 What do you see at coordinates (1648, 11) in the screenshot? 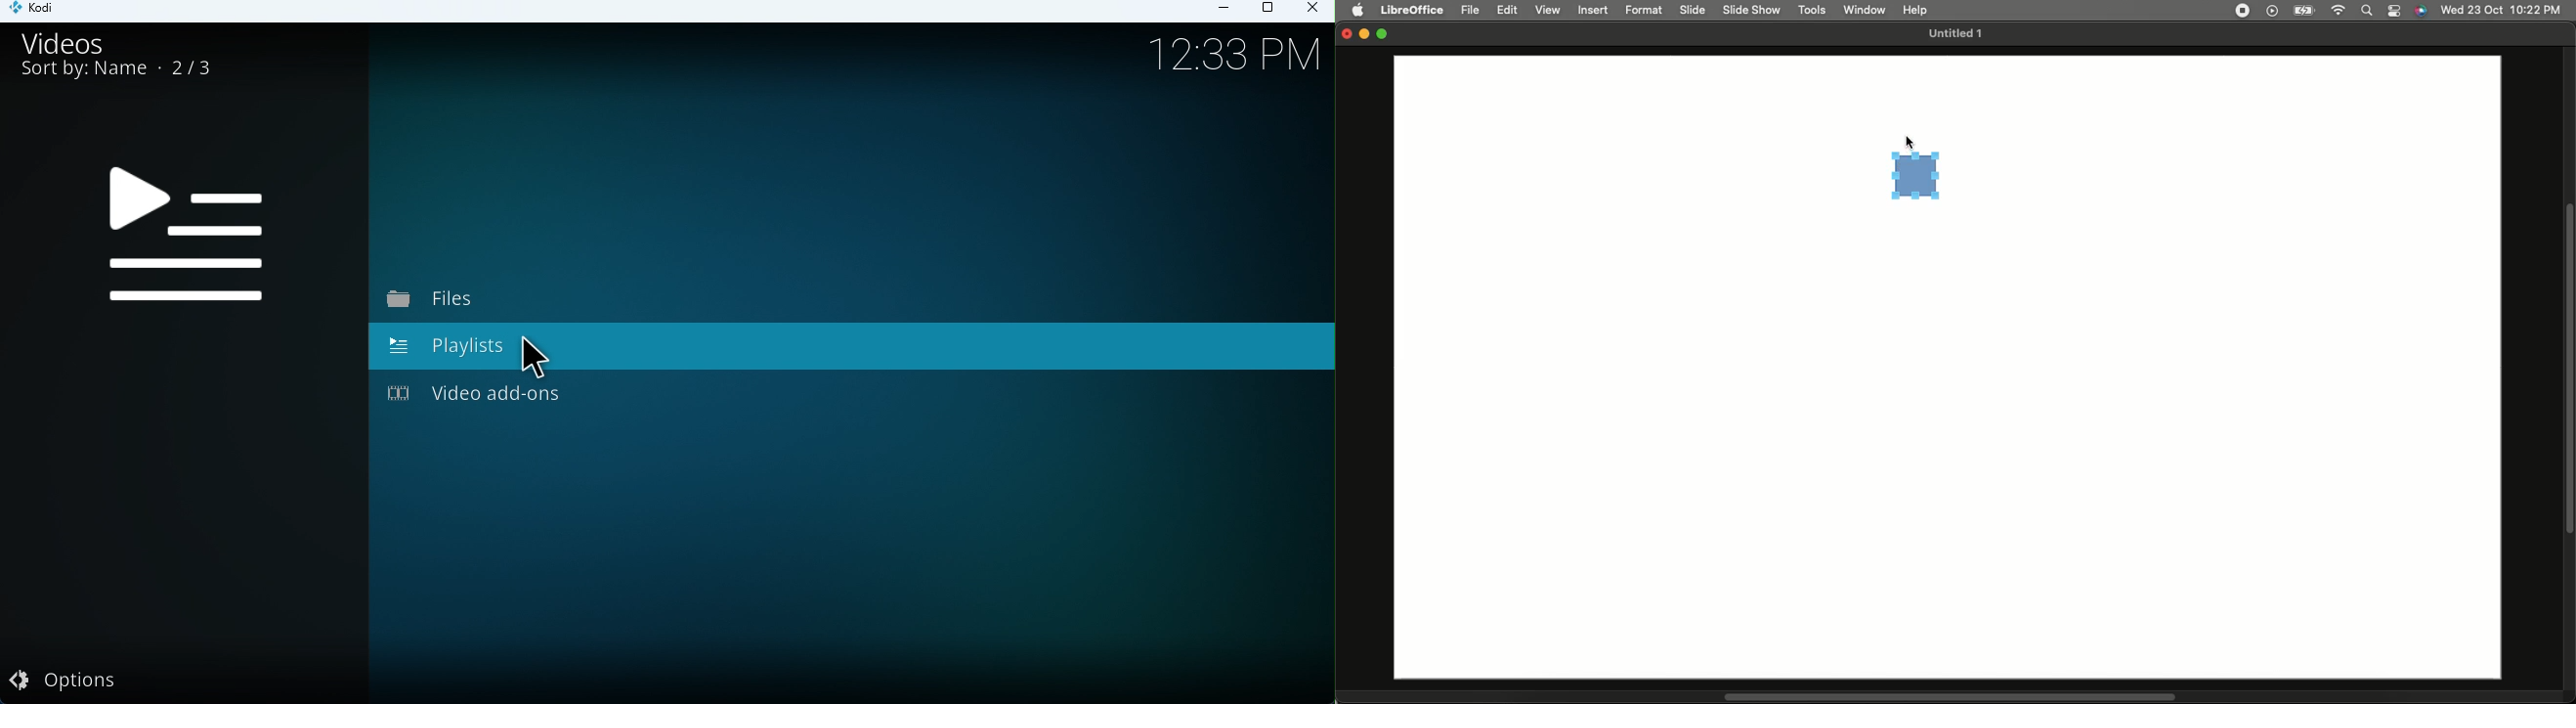
I see `Format` at bounding box center [1648, 11].